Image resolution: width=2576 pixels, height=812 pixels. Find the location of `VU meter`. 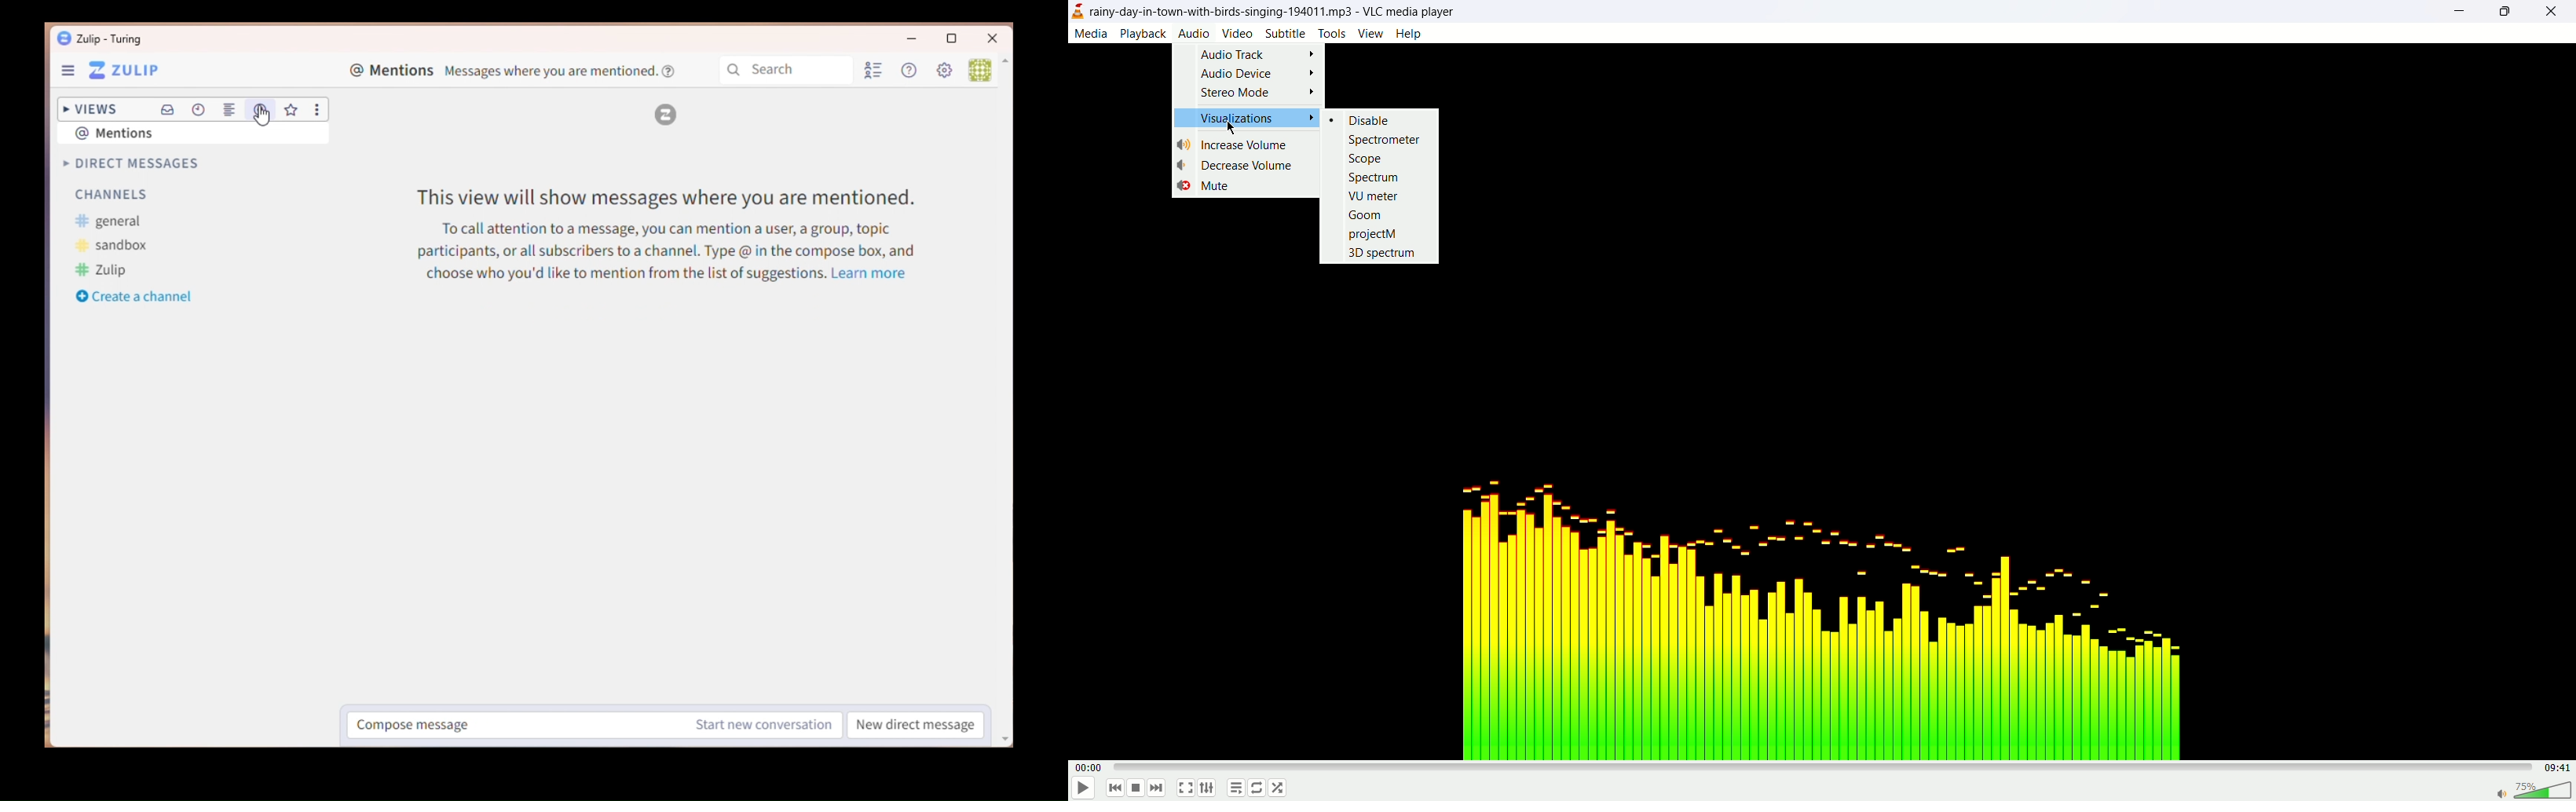

VU meter is located at coordinates (1377, 195).